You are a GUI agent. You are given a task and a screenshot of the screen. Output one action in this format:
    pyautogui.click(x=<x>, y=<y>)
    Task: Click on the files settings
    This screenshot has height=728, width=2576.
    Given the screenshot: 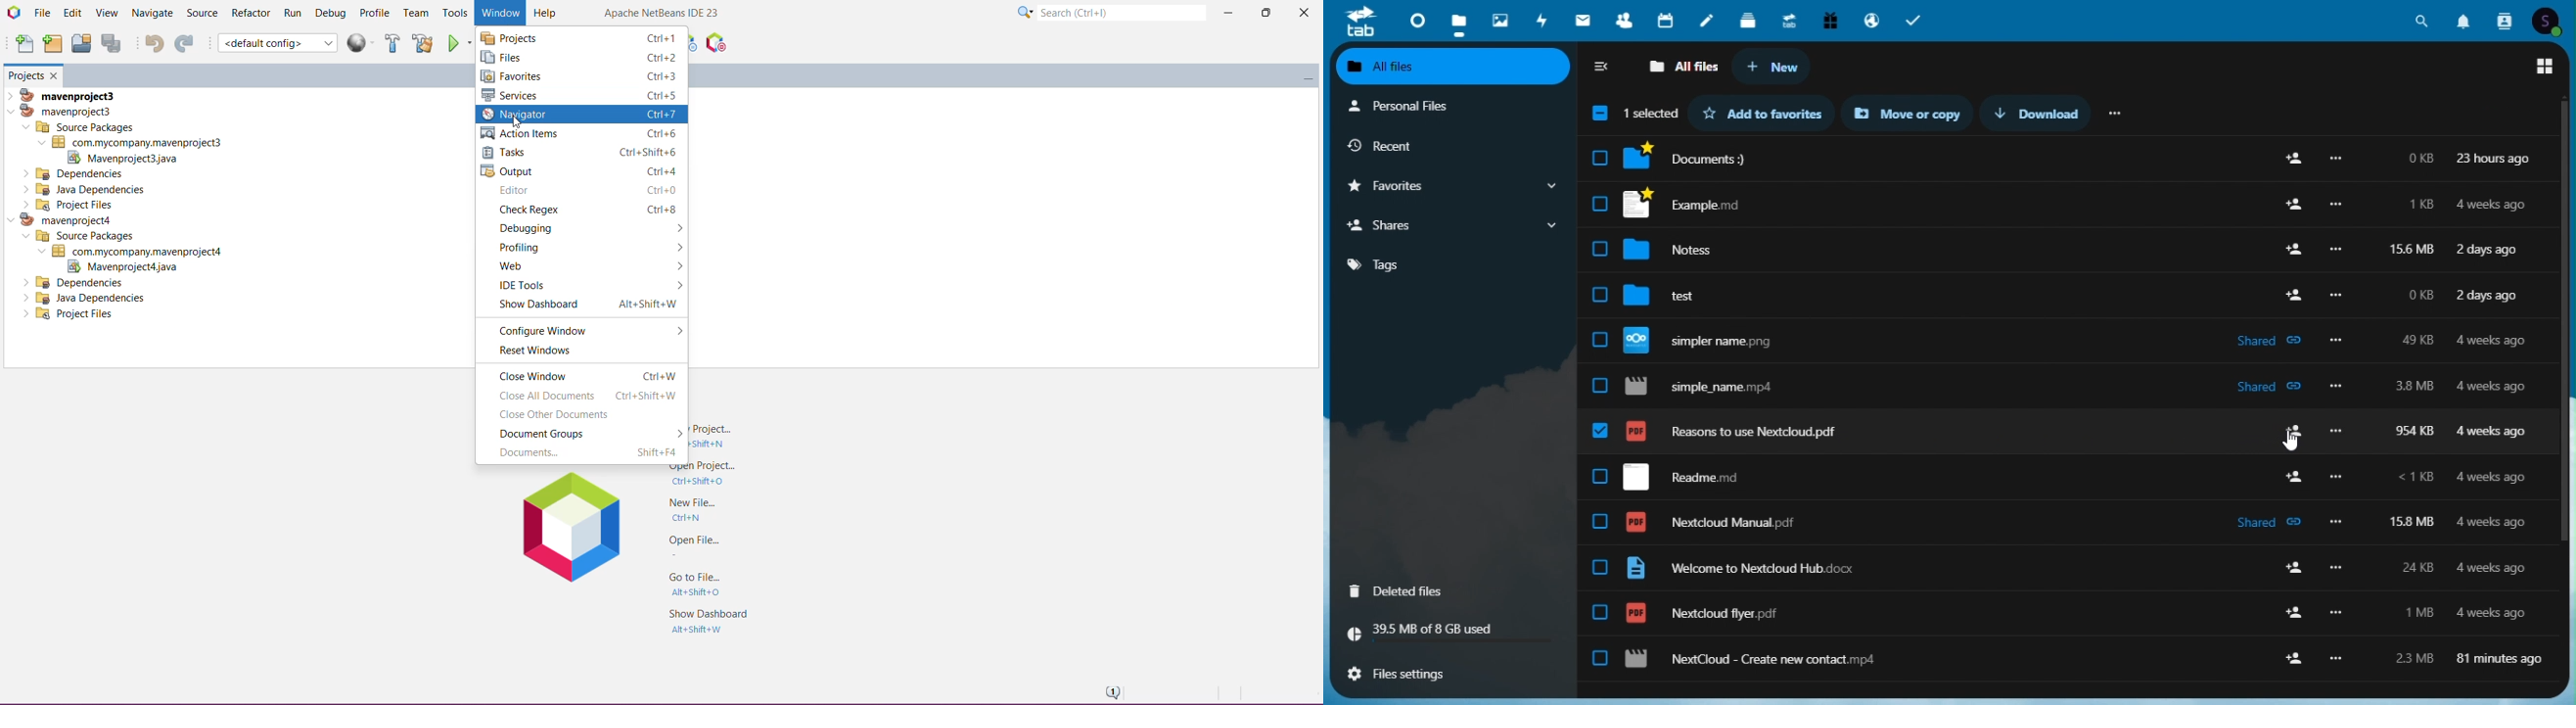 What is the action you would take?
    pyautogui.click(x=1453, y=673)
    